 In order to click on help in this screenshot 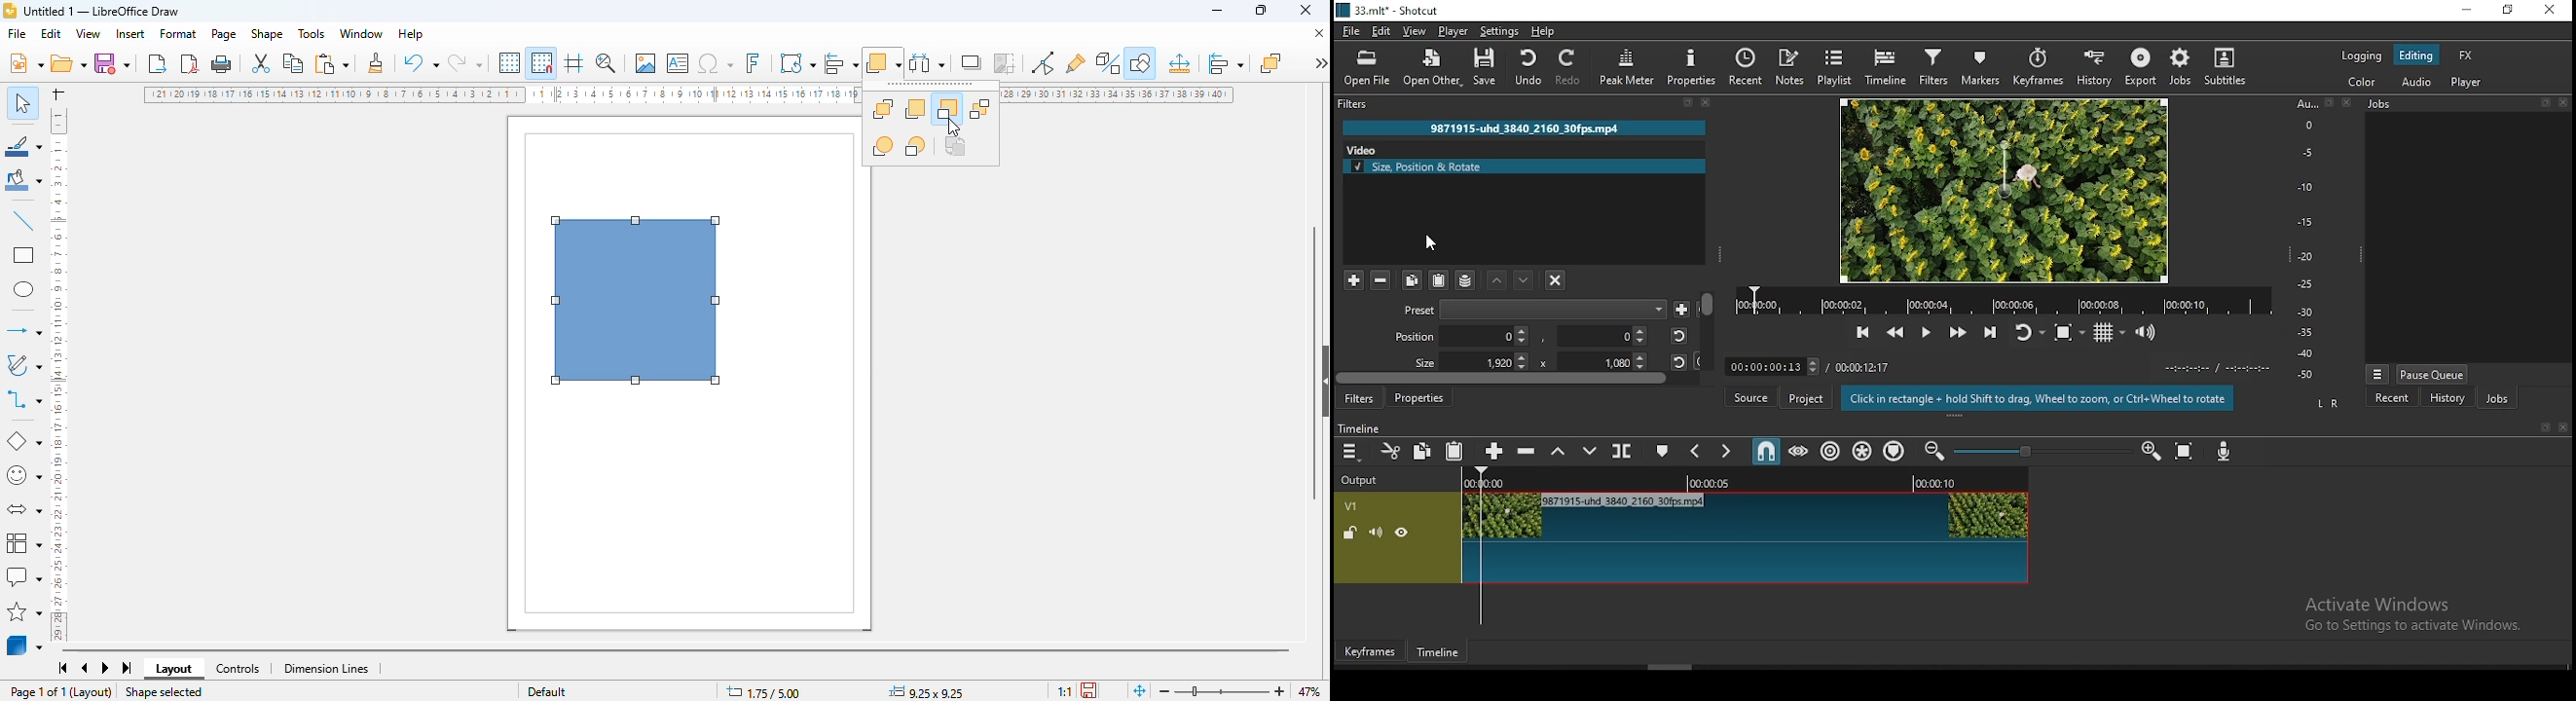, I will do `click(1544, 31)`.